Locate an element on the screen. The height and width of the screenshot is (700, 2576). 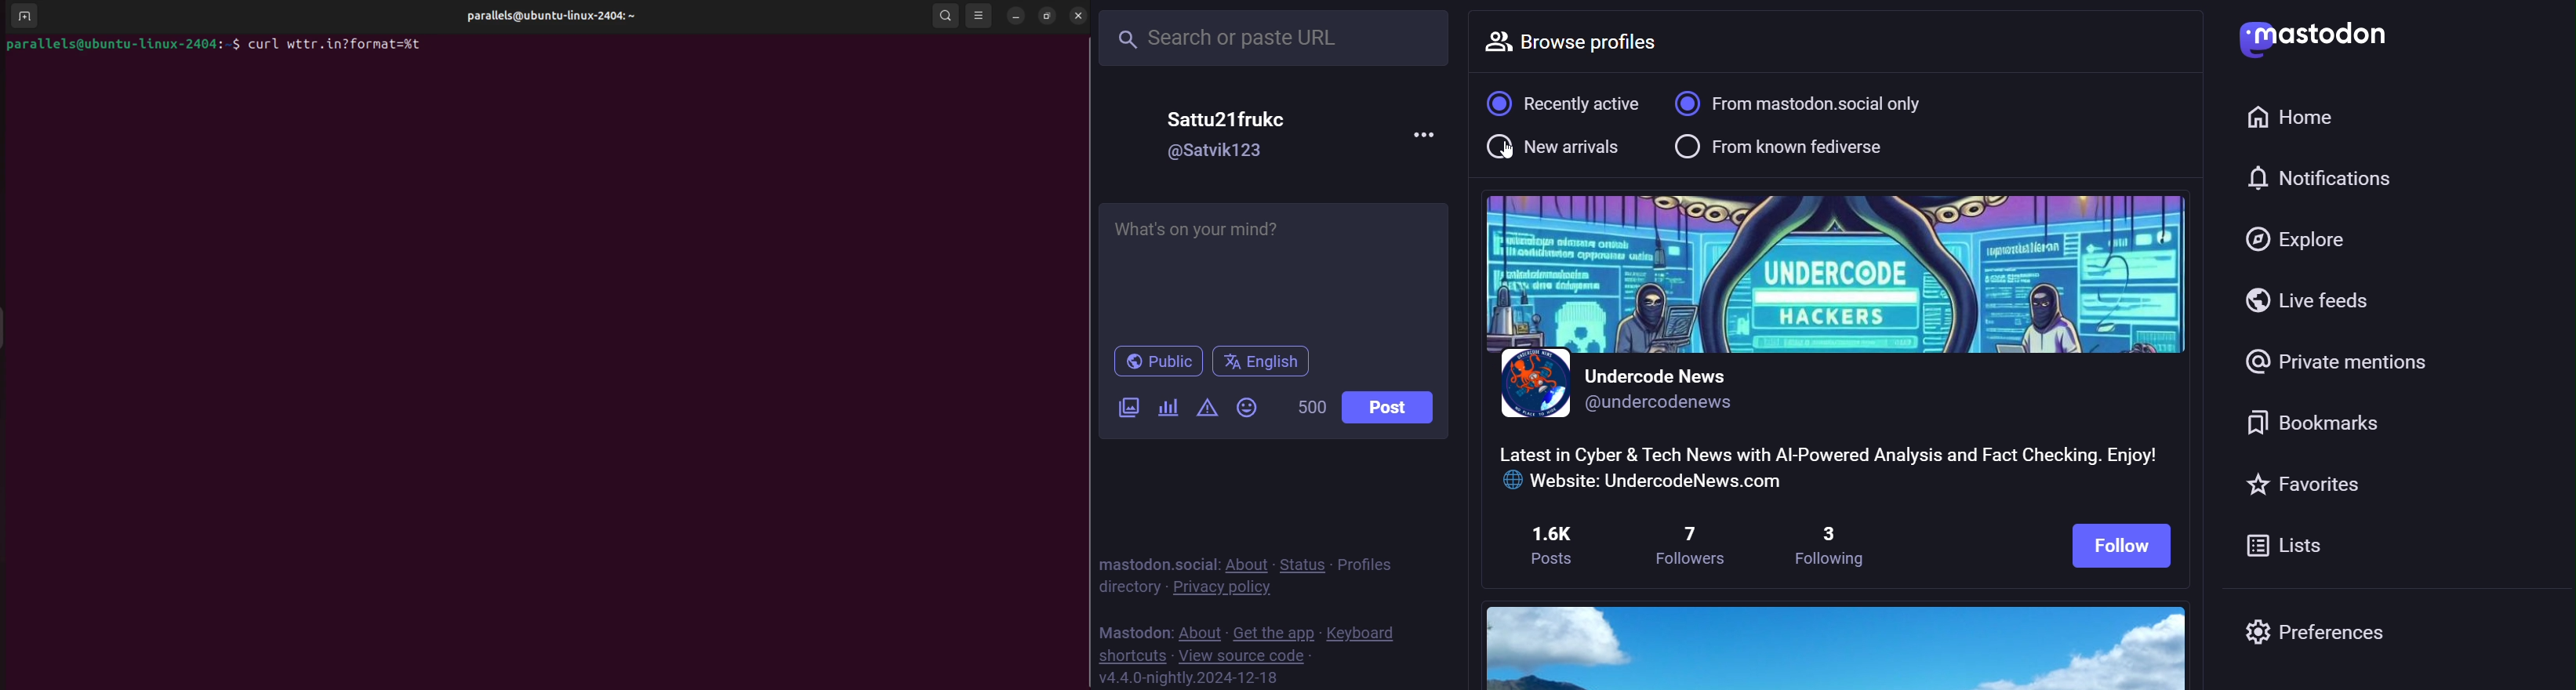
about is located at coordinates (1201, 632).